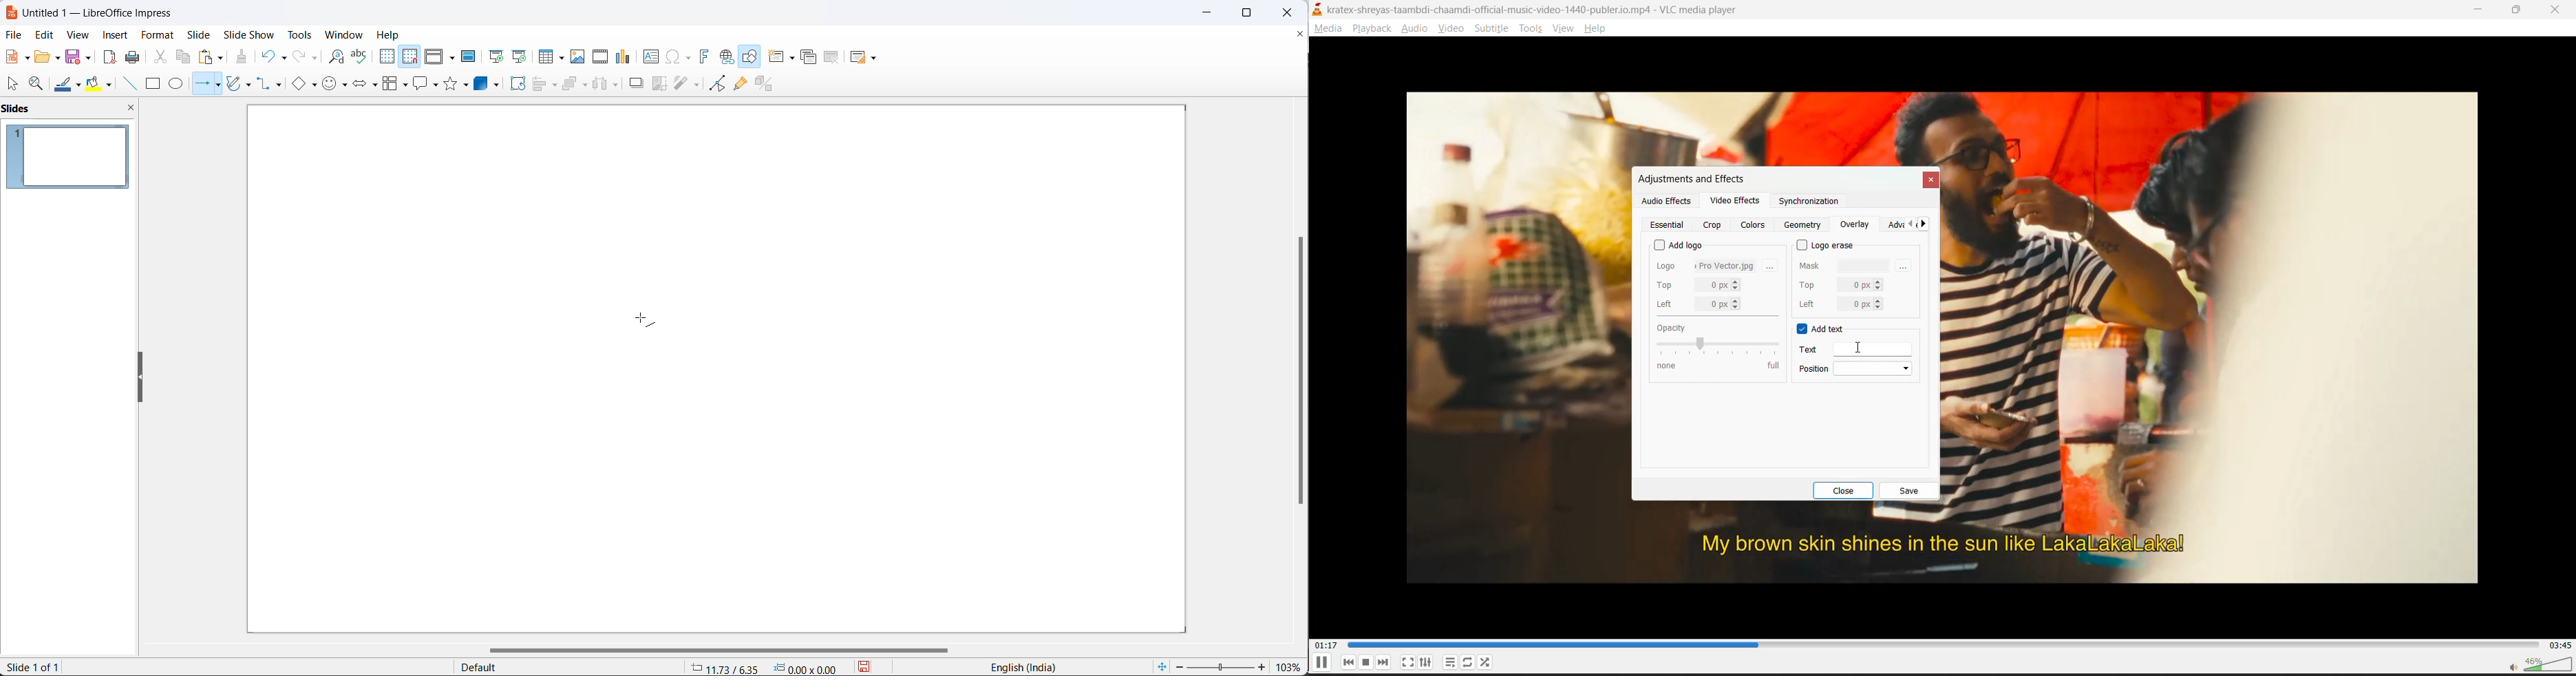  What do you see at coordinates (200, 85) in the screenshot?
I see `line and arrow` at bounding box center [200, 85].